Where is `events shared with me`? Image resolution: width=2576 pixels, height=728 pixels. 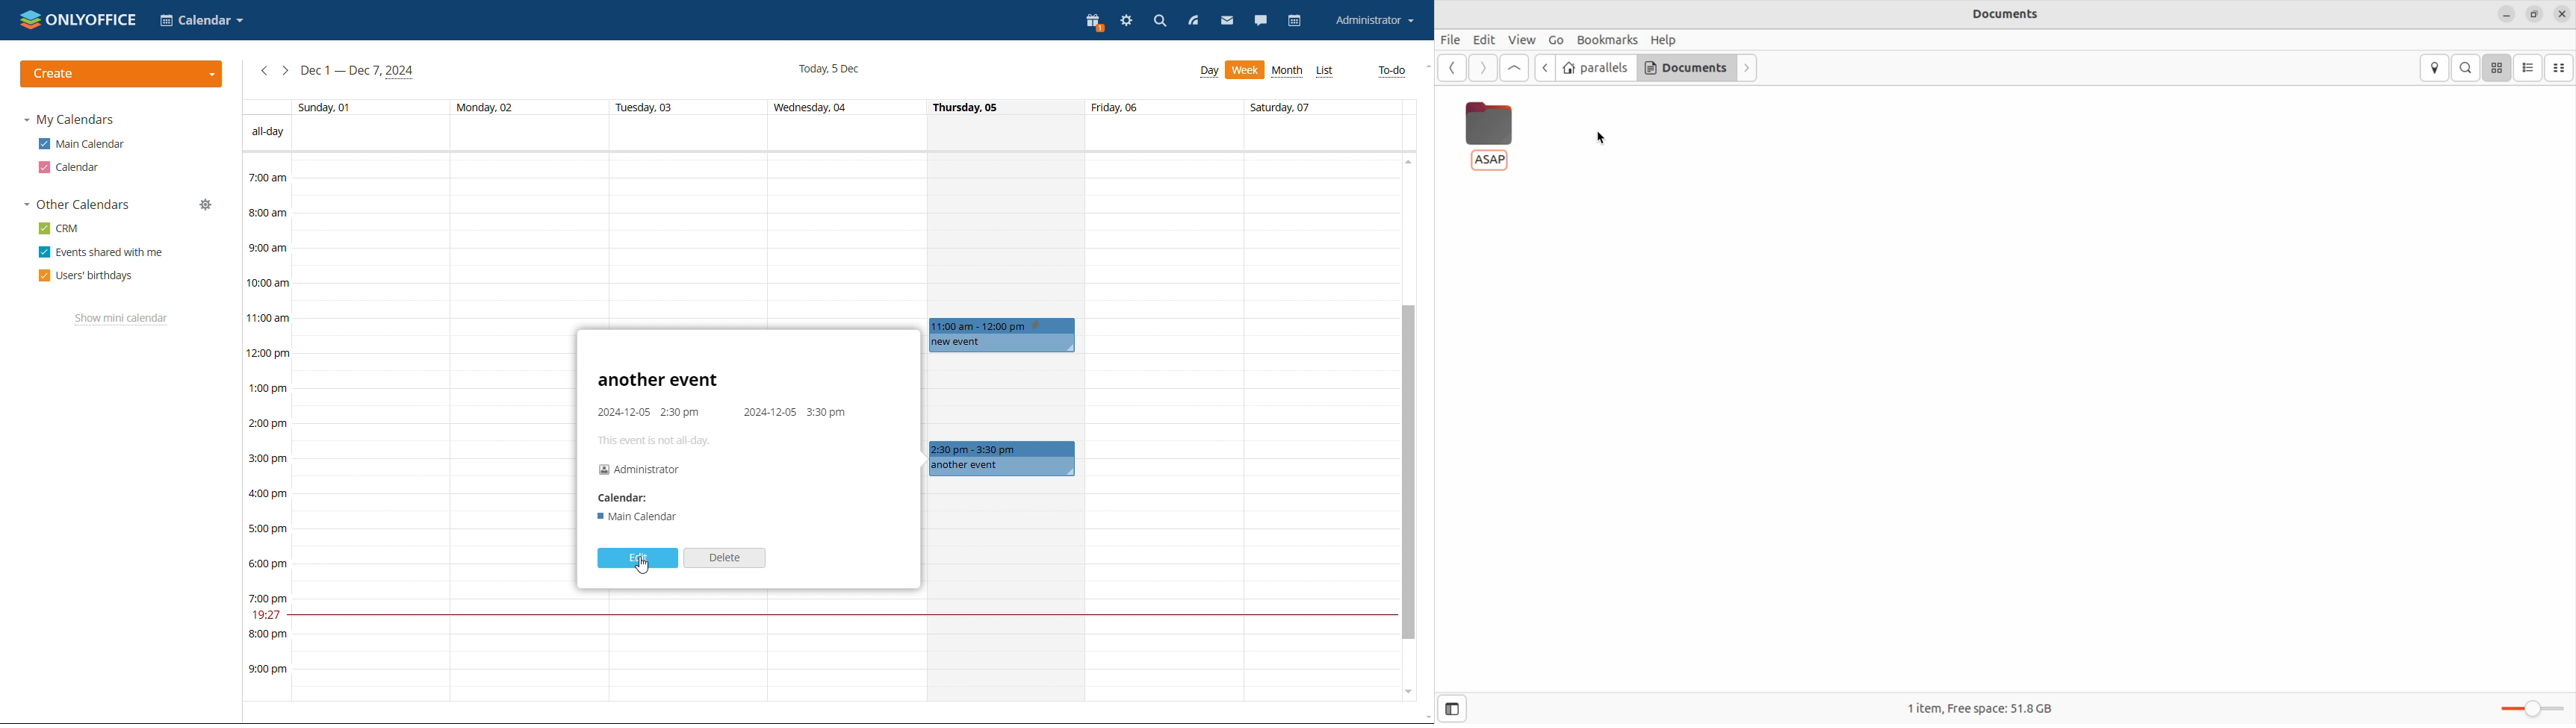 events shared with me is located at coordinates (101, 252).